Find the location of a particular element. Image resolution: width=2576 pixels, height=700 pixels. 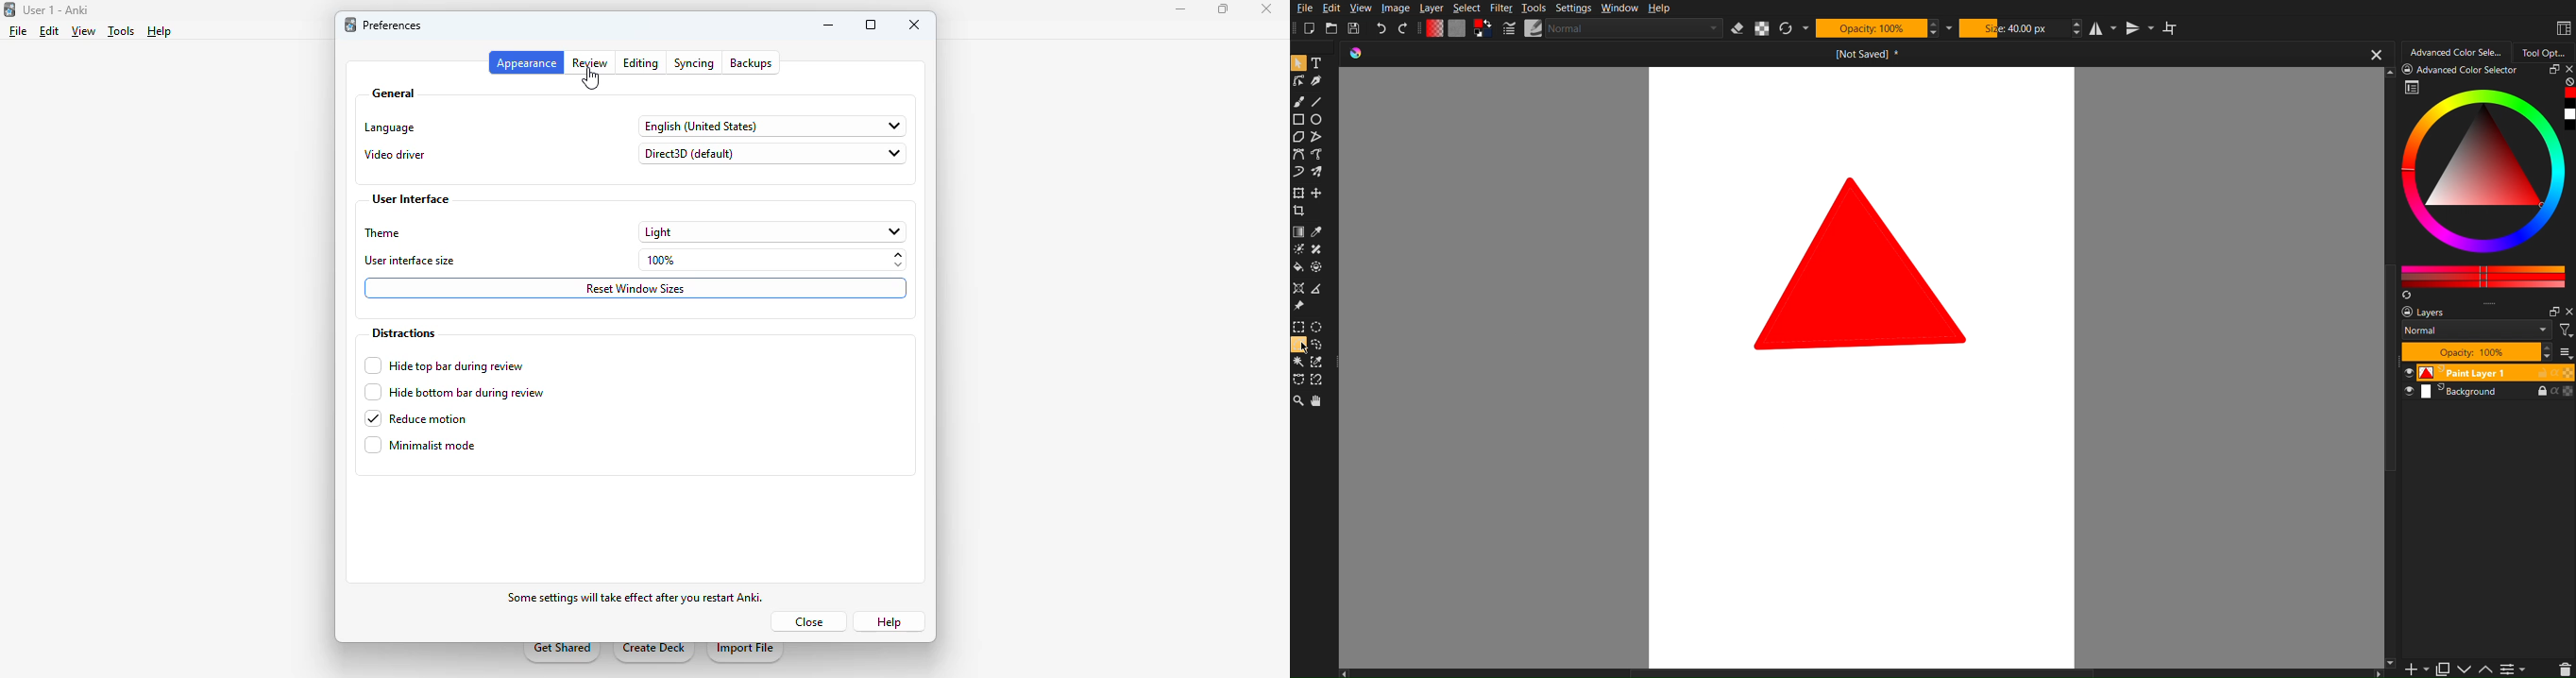

Square is located at coordinates (1298, 194).